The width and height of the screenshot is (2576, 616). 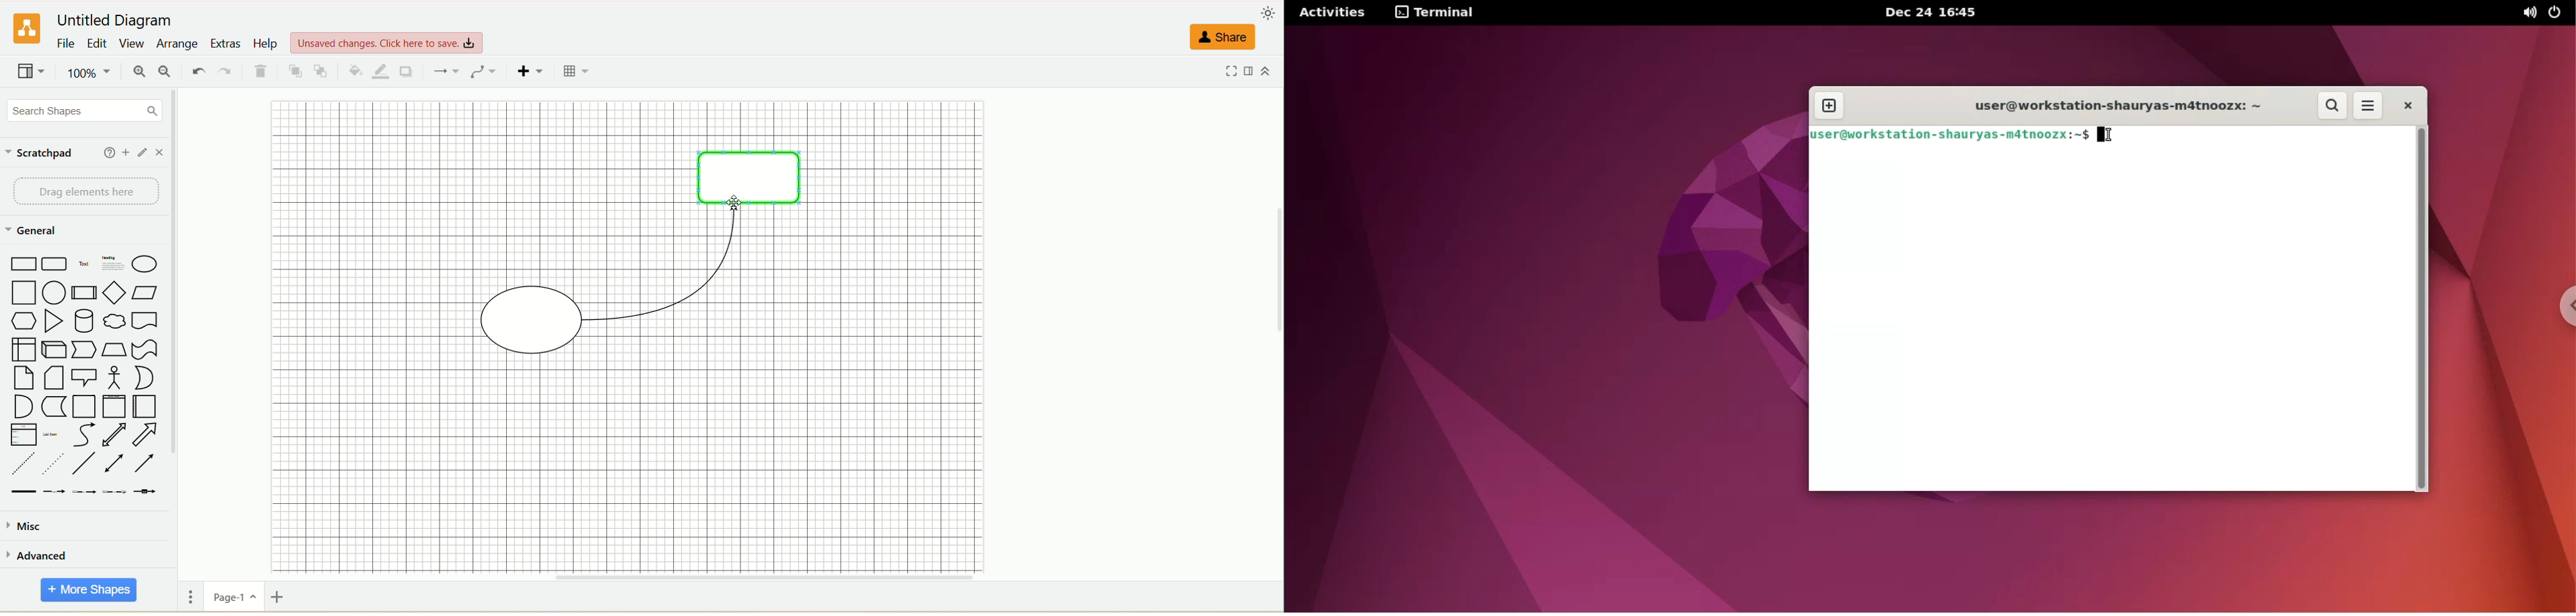 What do you see at coordinates (85, 193) in the screenshot?
I see `drag element here` at bounding box center [85, 193].